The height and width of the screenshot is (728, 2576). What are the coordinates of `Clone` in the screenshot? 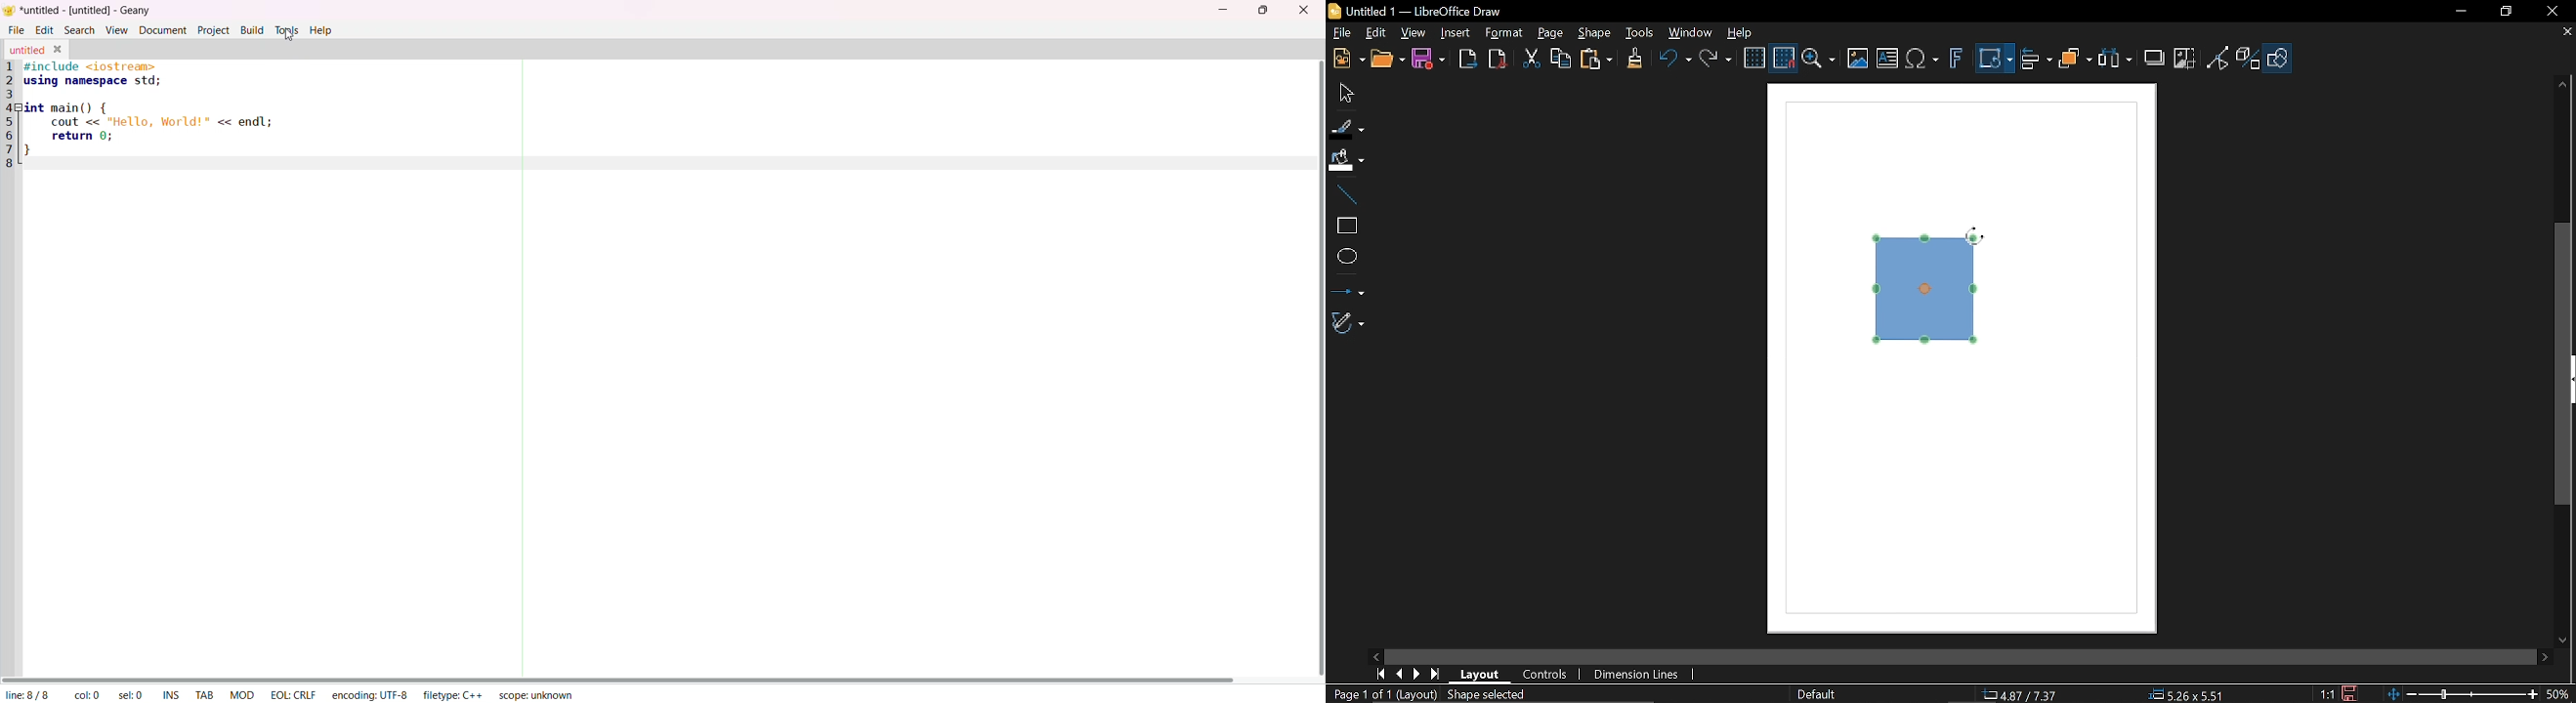 It's located at (1632, 60).